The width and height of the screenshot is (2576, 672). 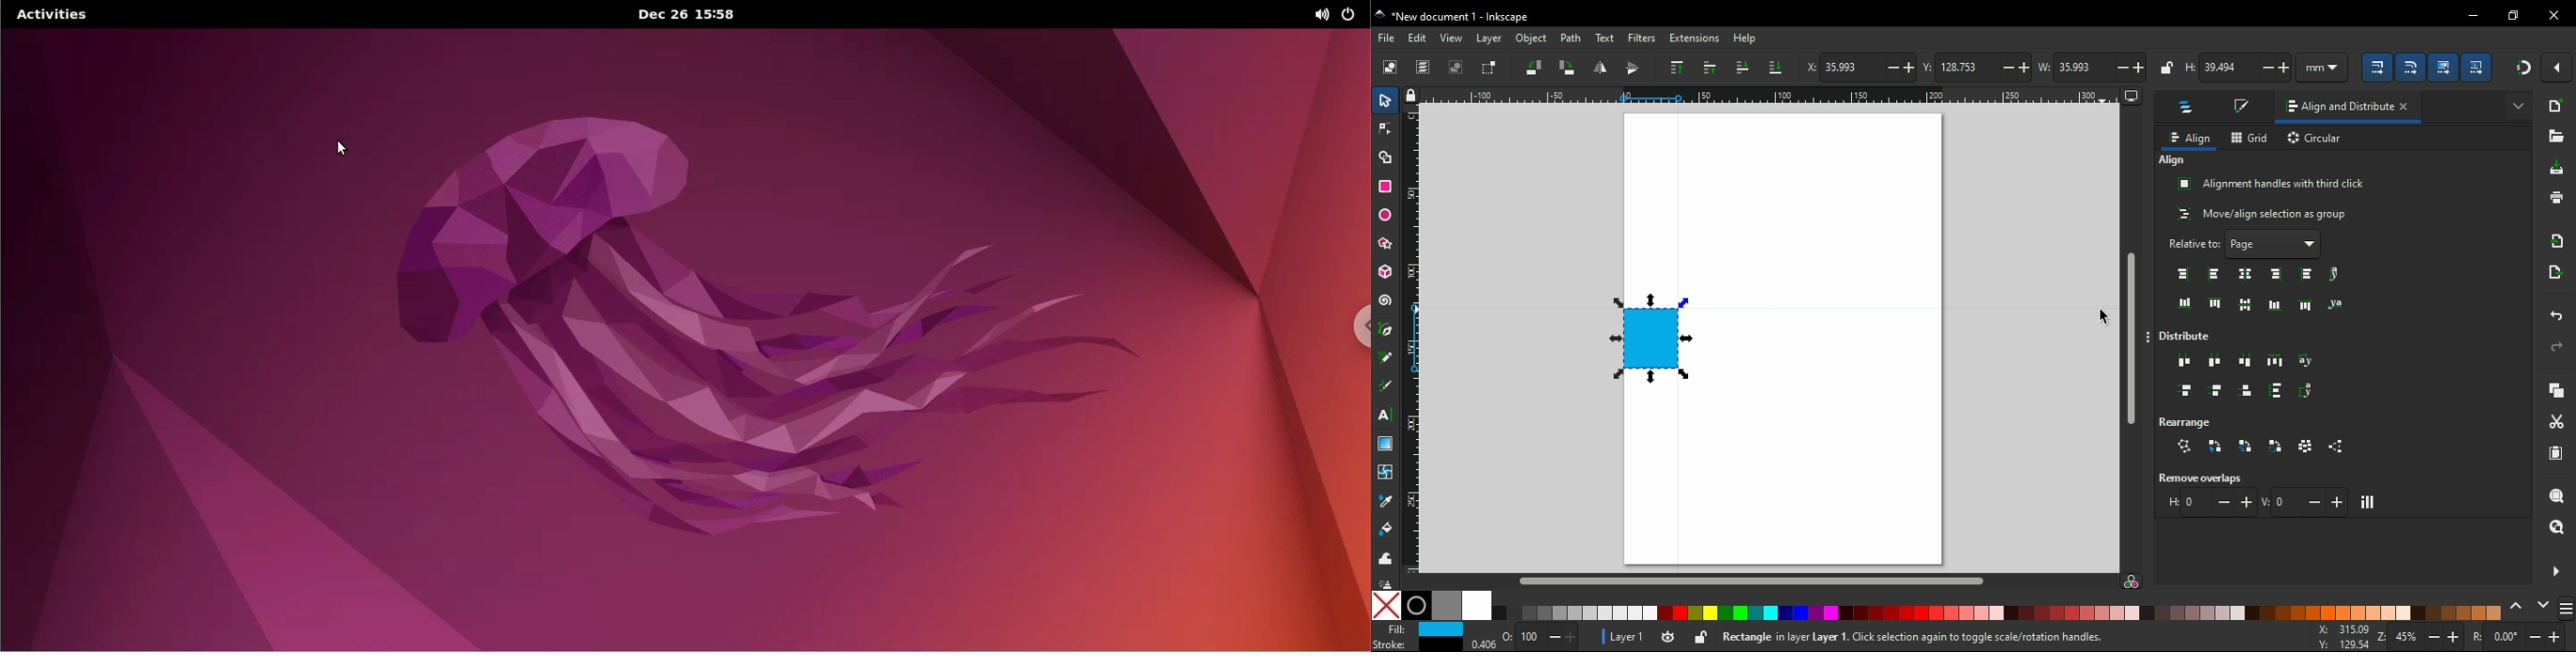 What do you see at coordinates (2274, 304) in the screenshot?
I see `align bottom edges` at bounding box center [2274, 304].